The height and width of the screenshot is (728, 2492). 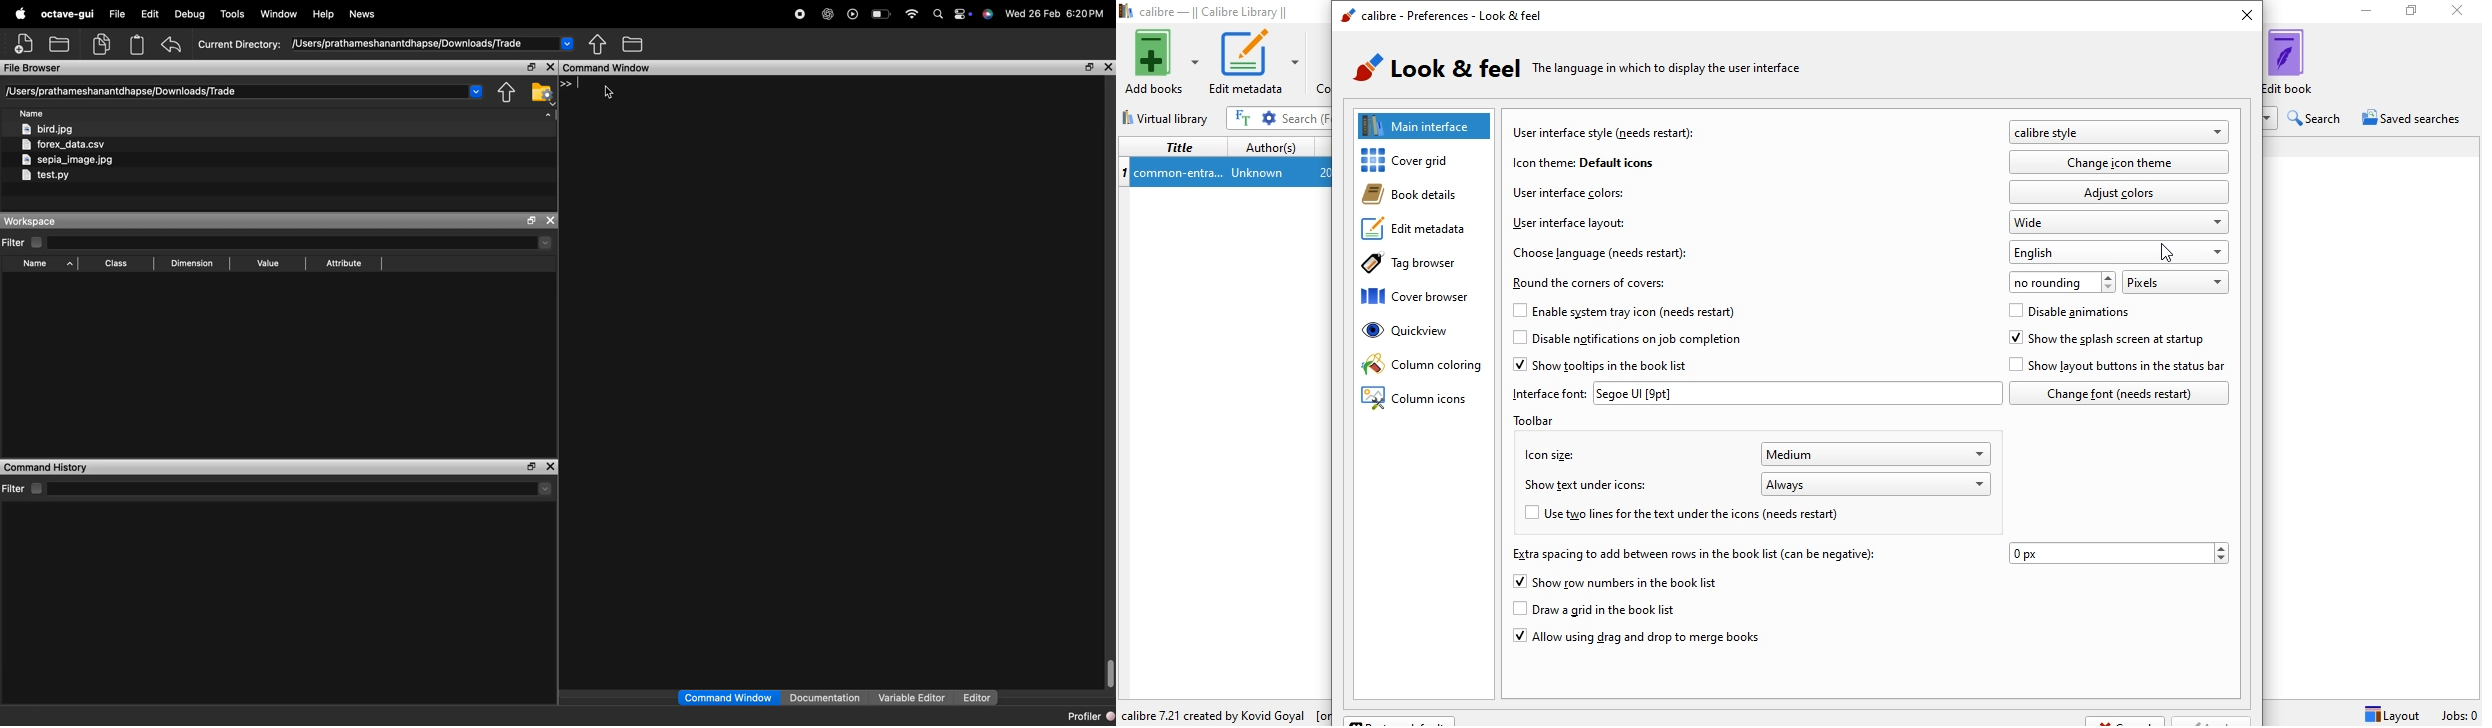 What do you see at coordinates (568, 43) in the screenshot?
I see `dropdown` at bounding box center [568, 43].